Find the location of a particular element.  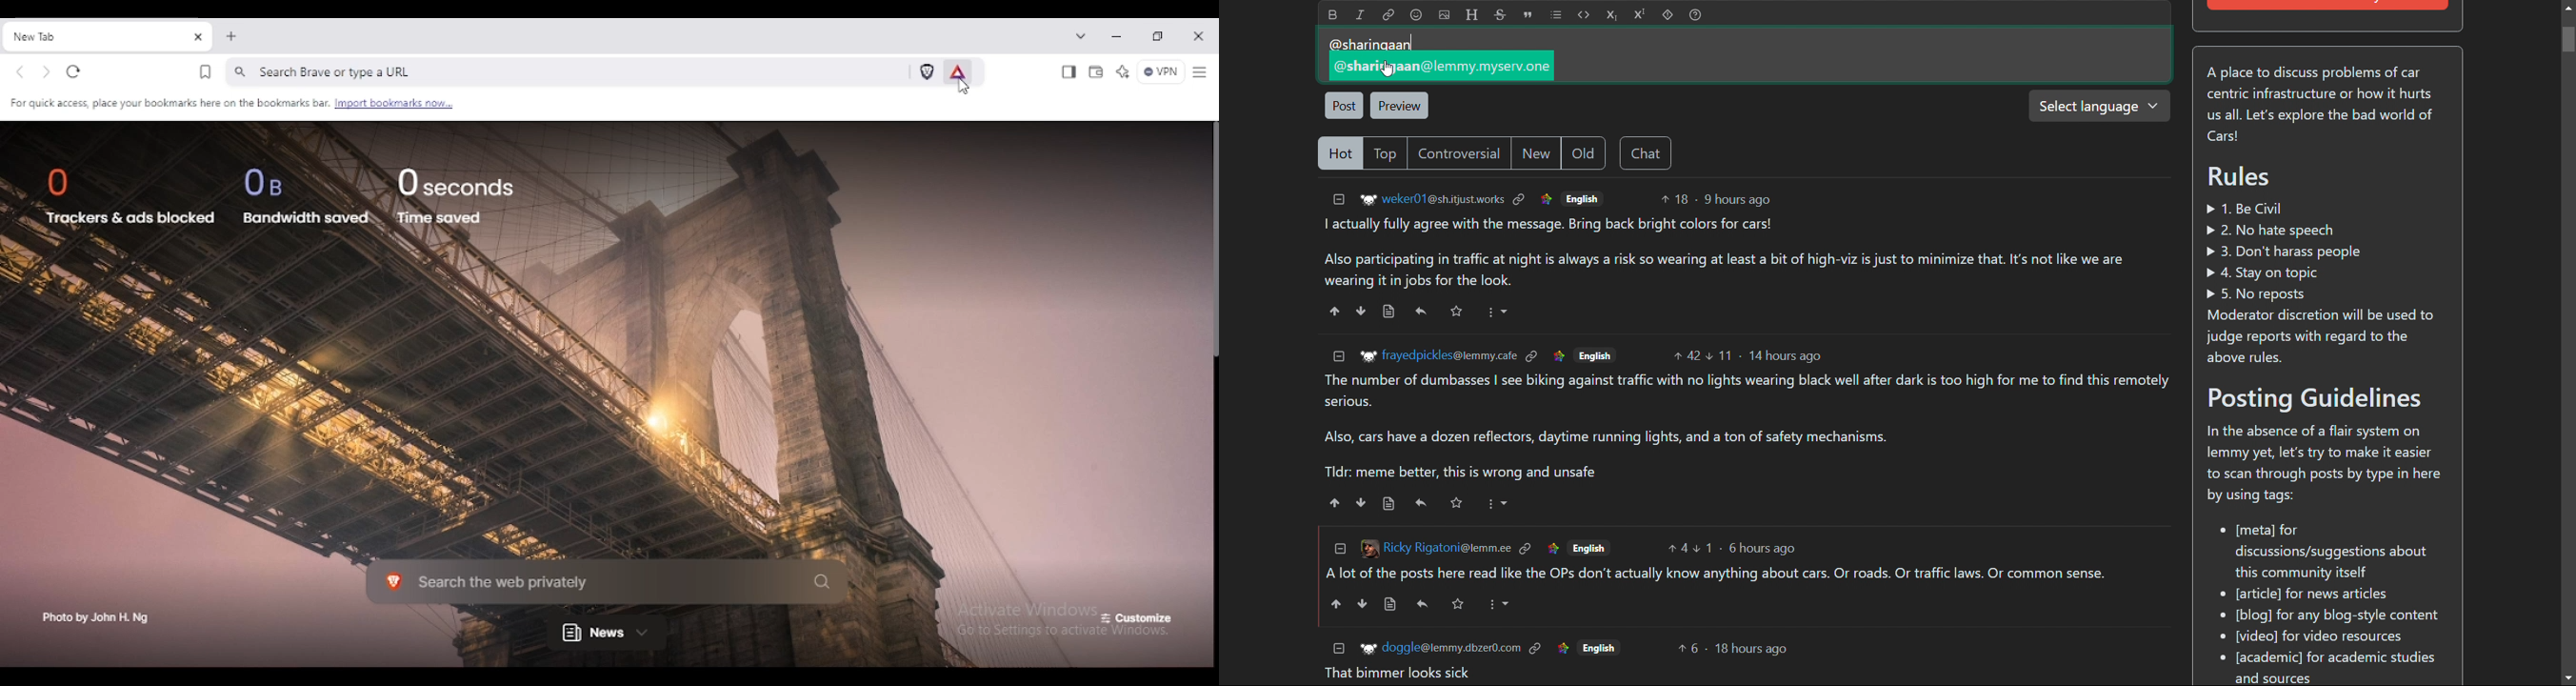

More is located at coordinates (1499, 605).